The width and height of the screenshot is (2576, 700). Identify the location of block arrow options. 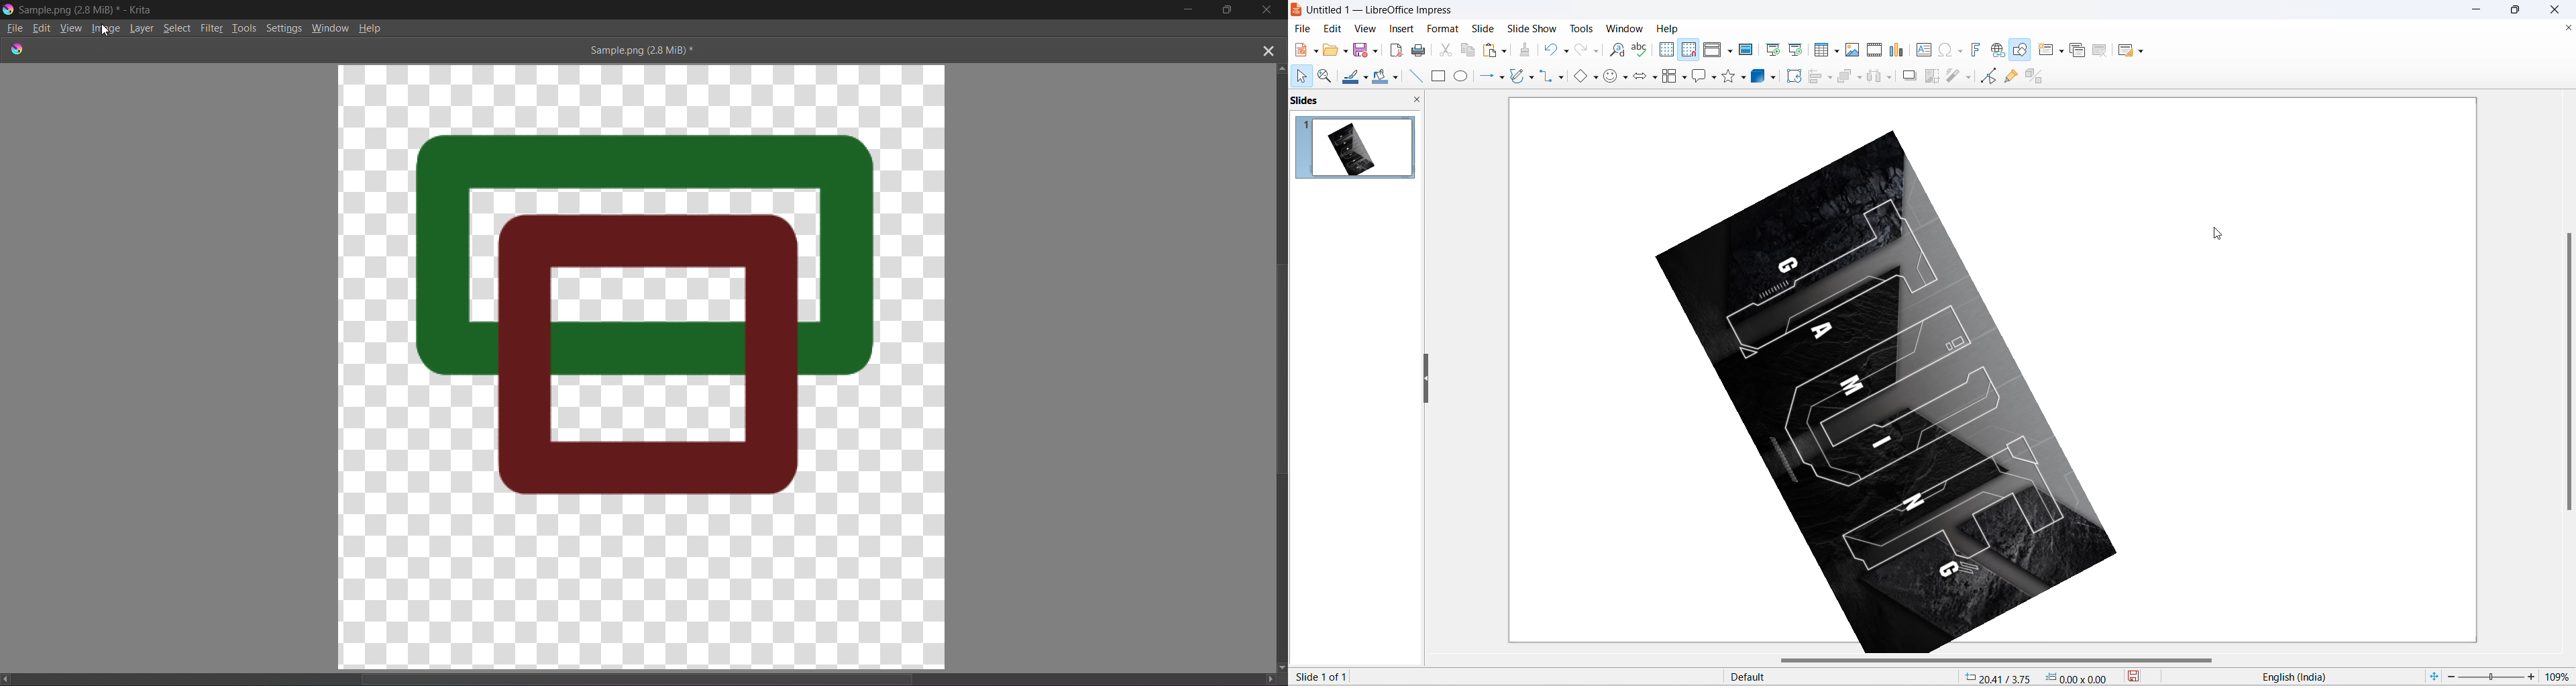
(1655, 79).